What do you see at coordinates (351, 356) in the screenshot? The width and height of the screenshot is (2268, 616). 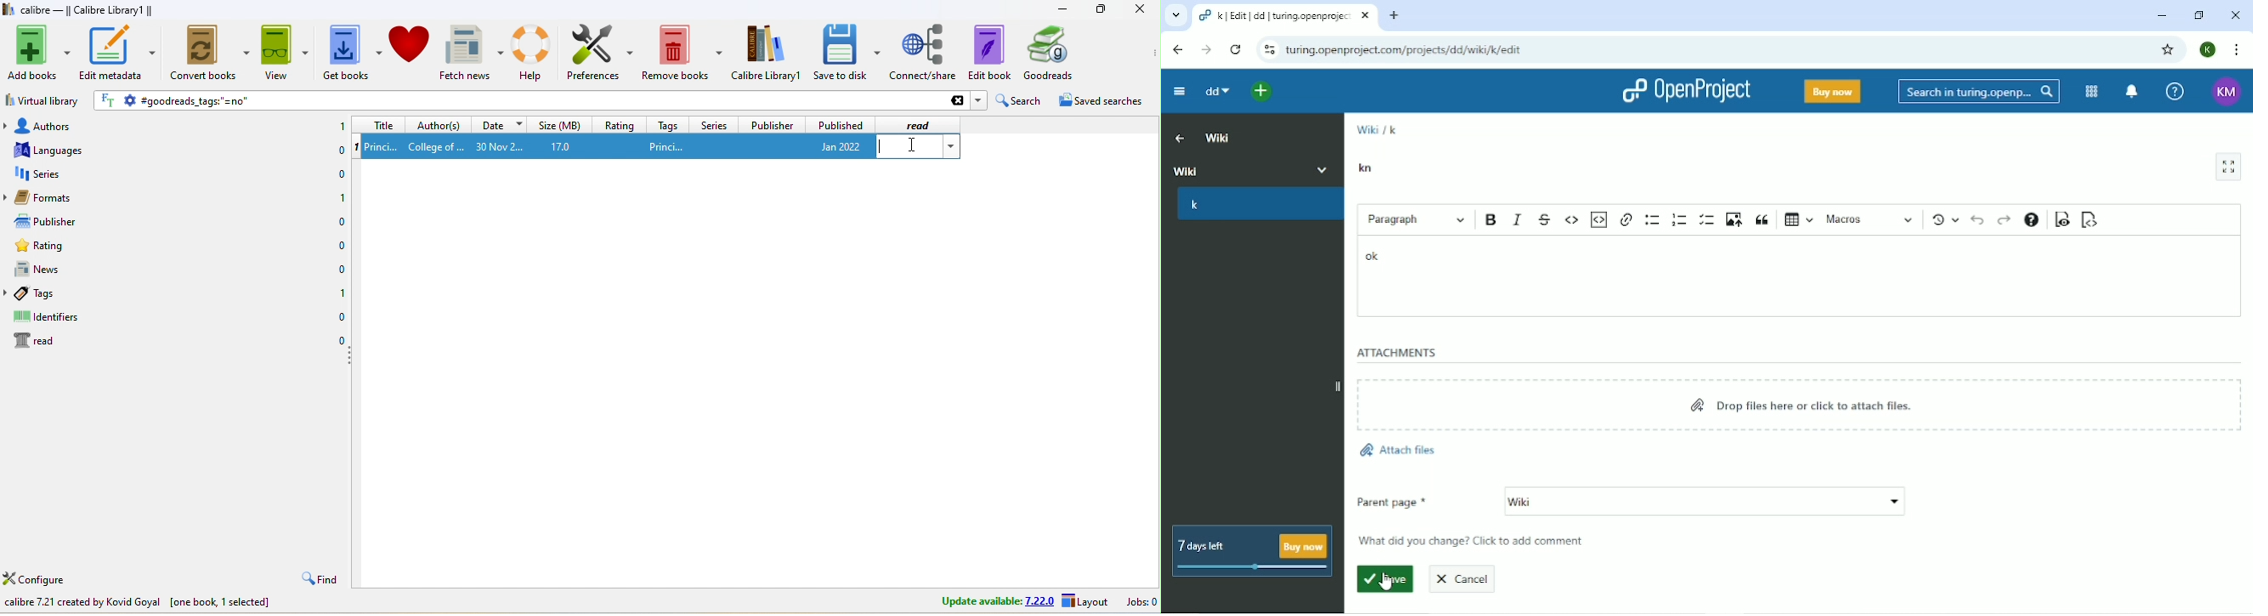 I see `drag to collapse` at bounding box center [351, 356].